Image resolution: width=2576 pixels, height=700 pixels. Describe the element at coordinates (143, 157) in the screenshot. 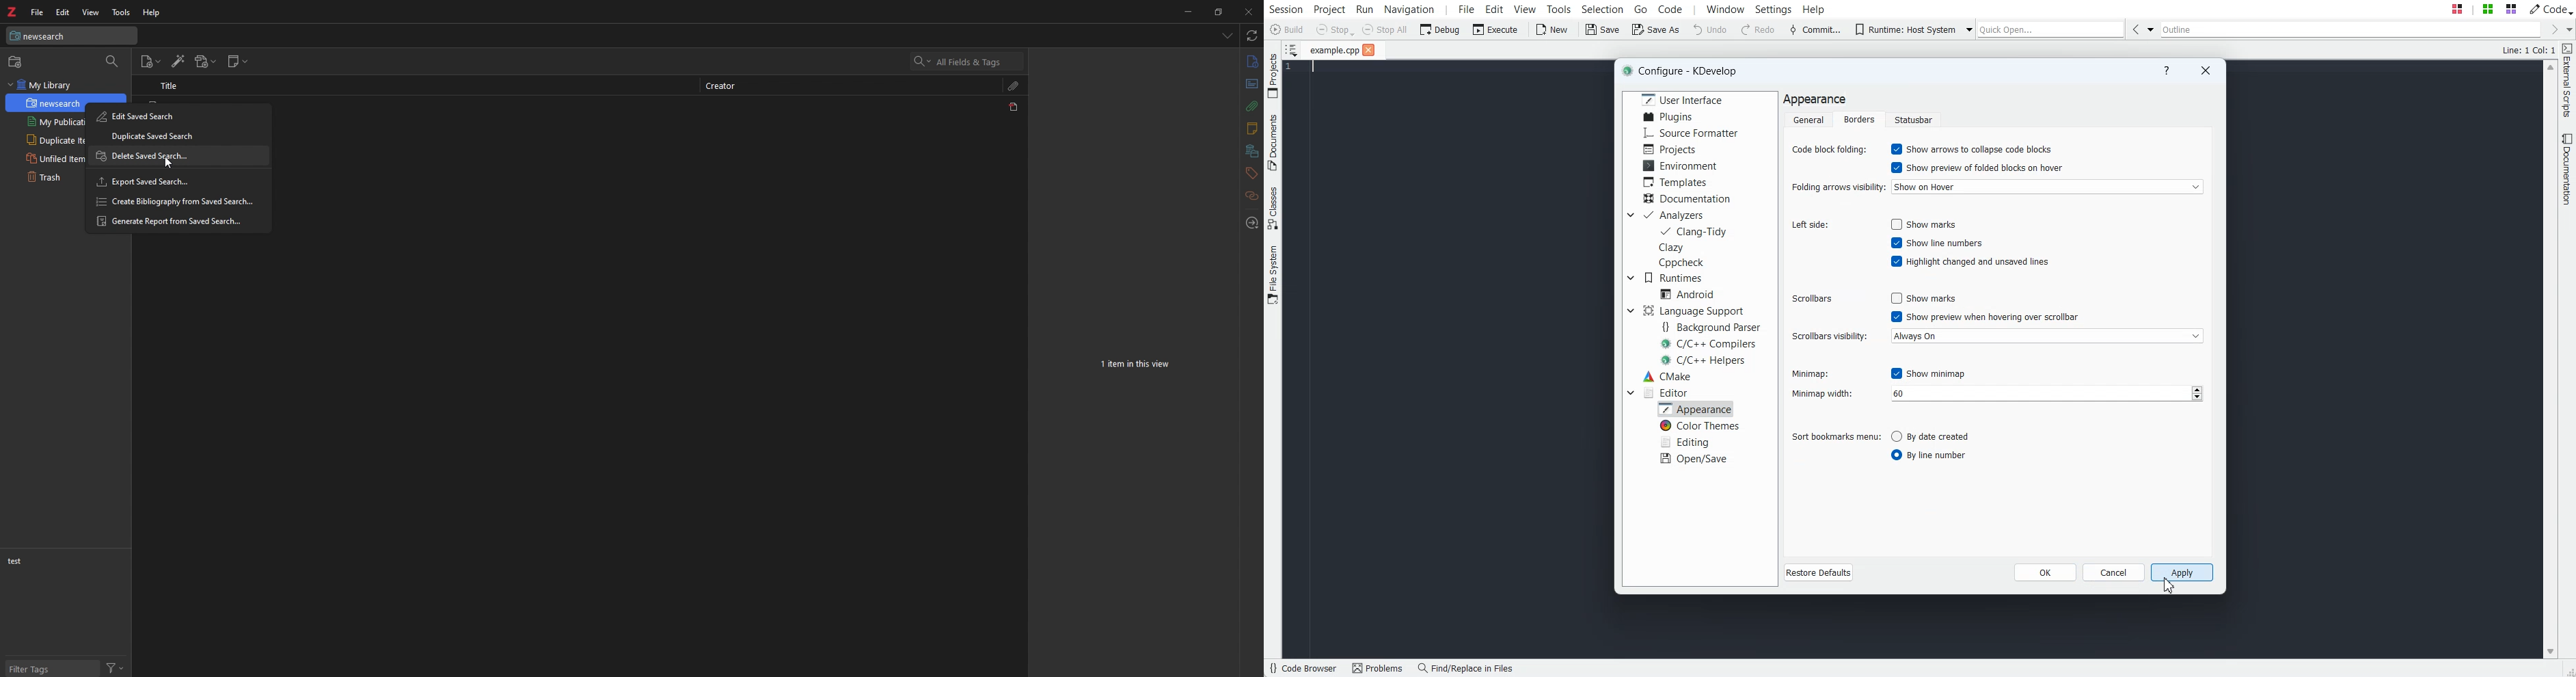

I see `Delete Saved Search` at that location.